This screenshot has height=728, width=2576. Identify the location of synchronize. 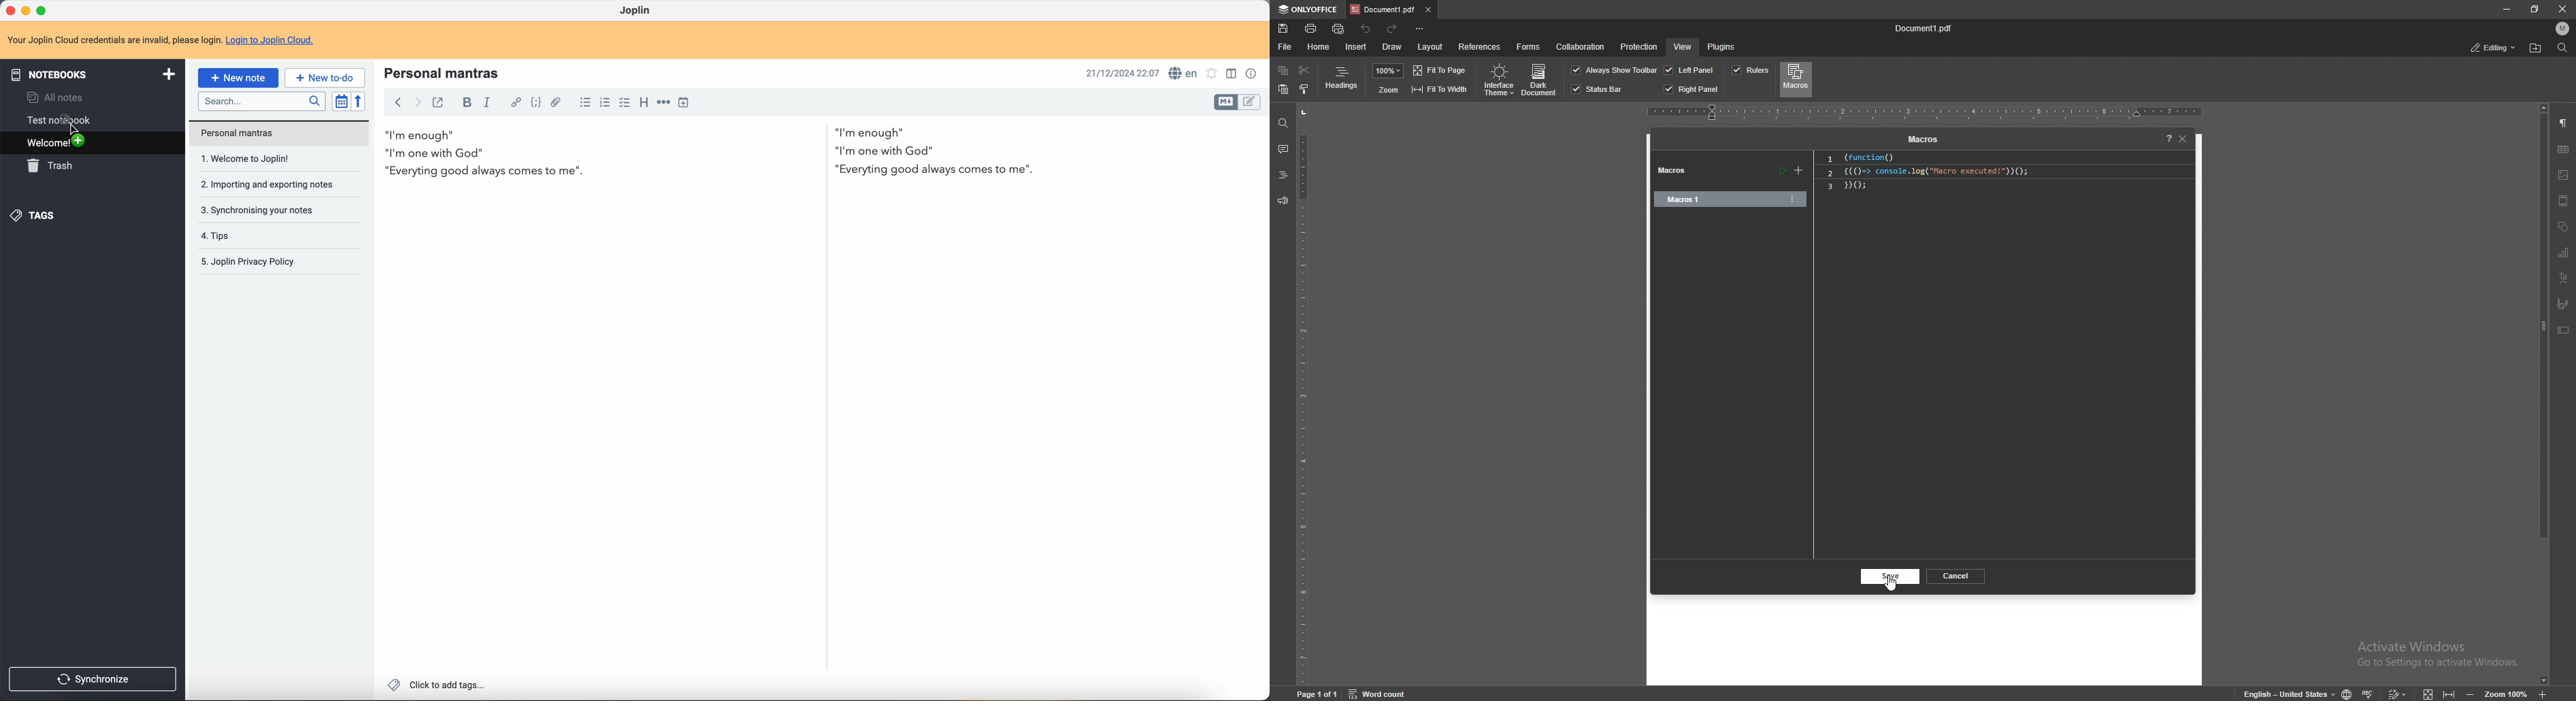
(93, 679).